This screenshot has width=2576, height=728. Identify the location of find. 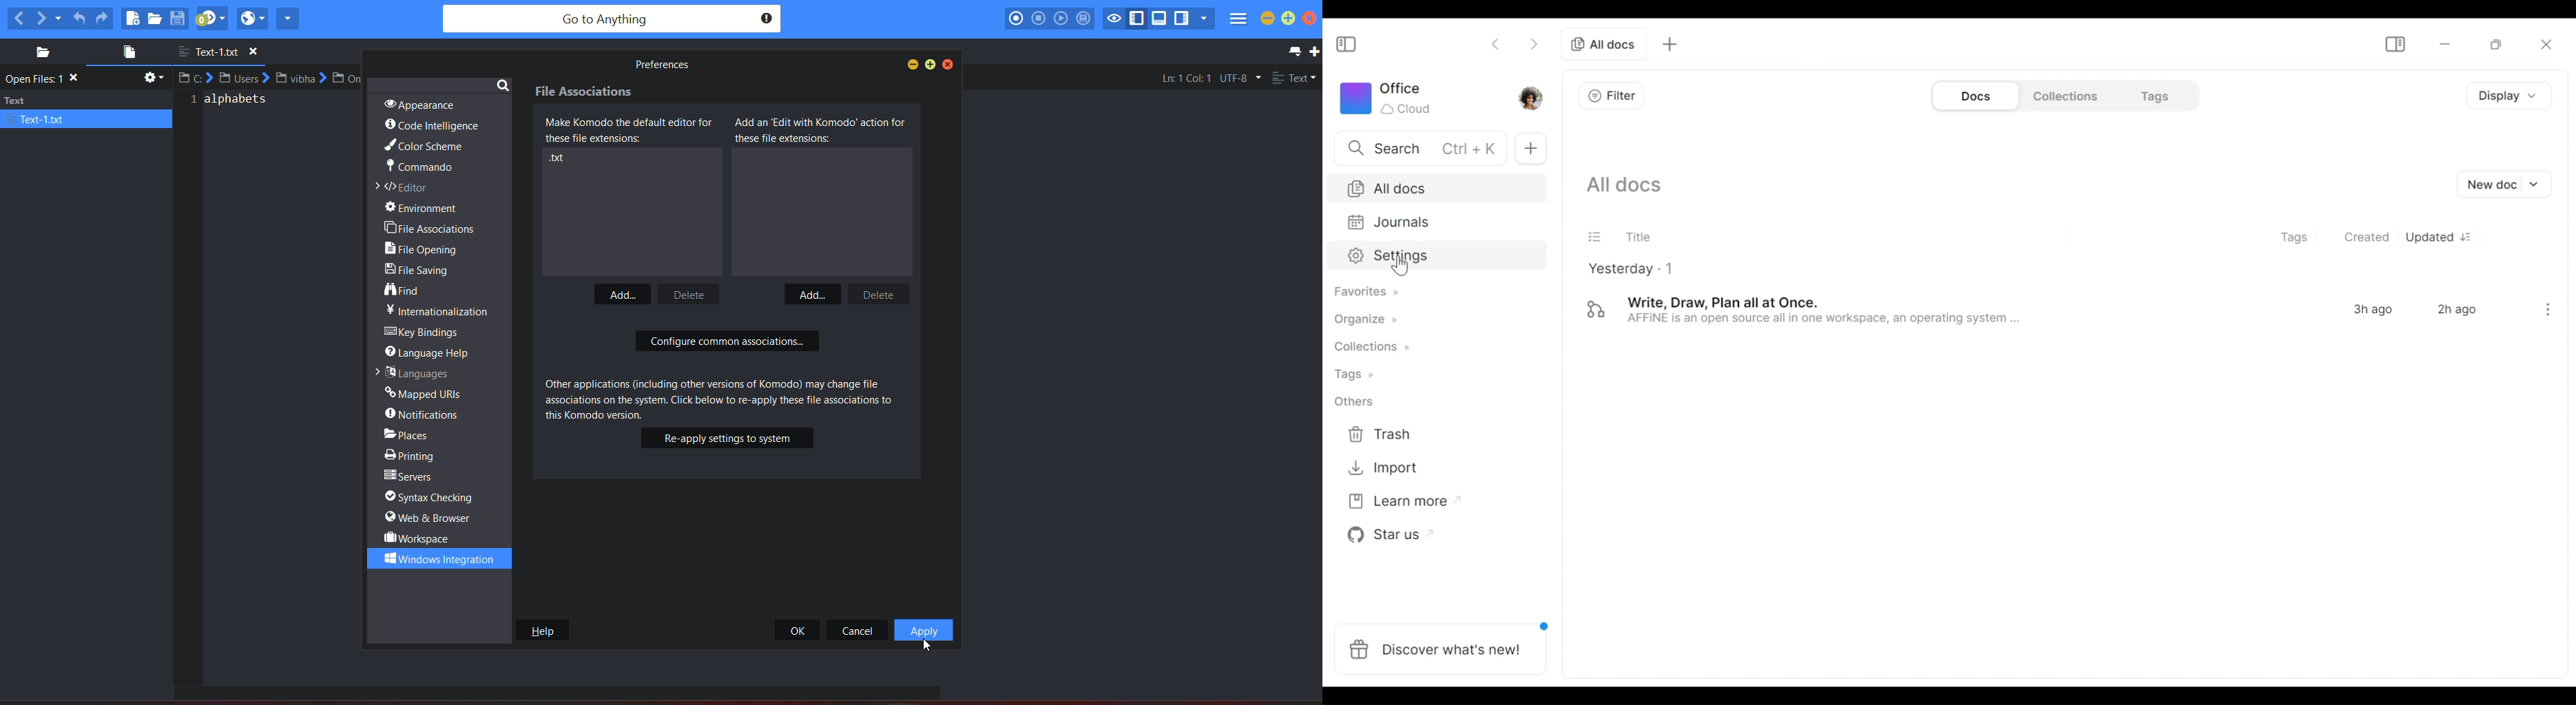
(404, 291).